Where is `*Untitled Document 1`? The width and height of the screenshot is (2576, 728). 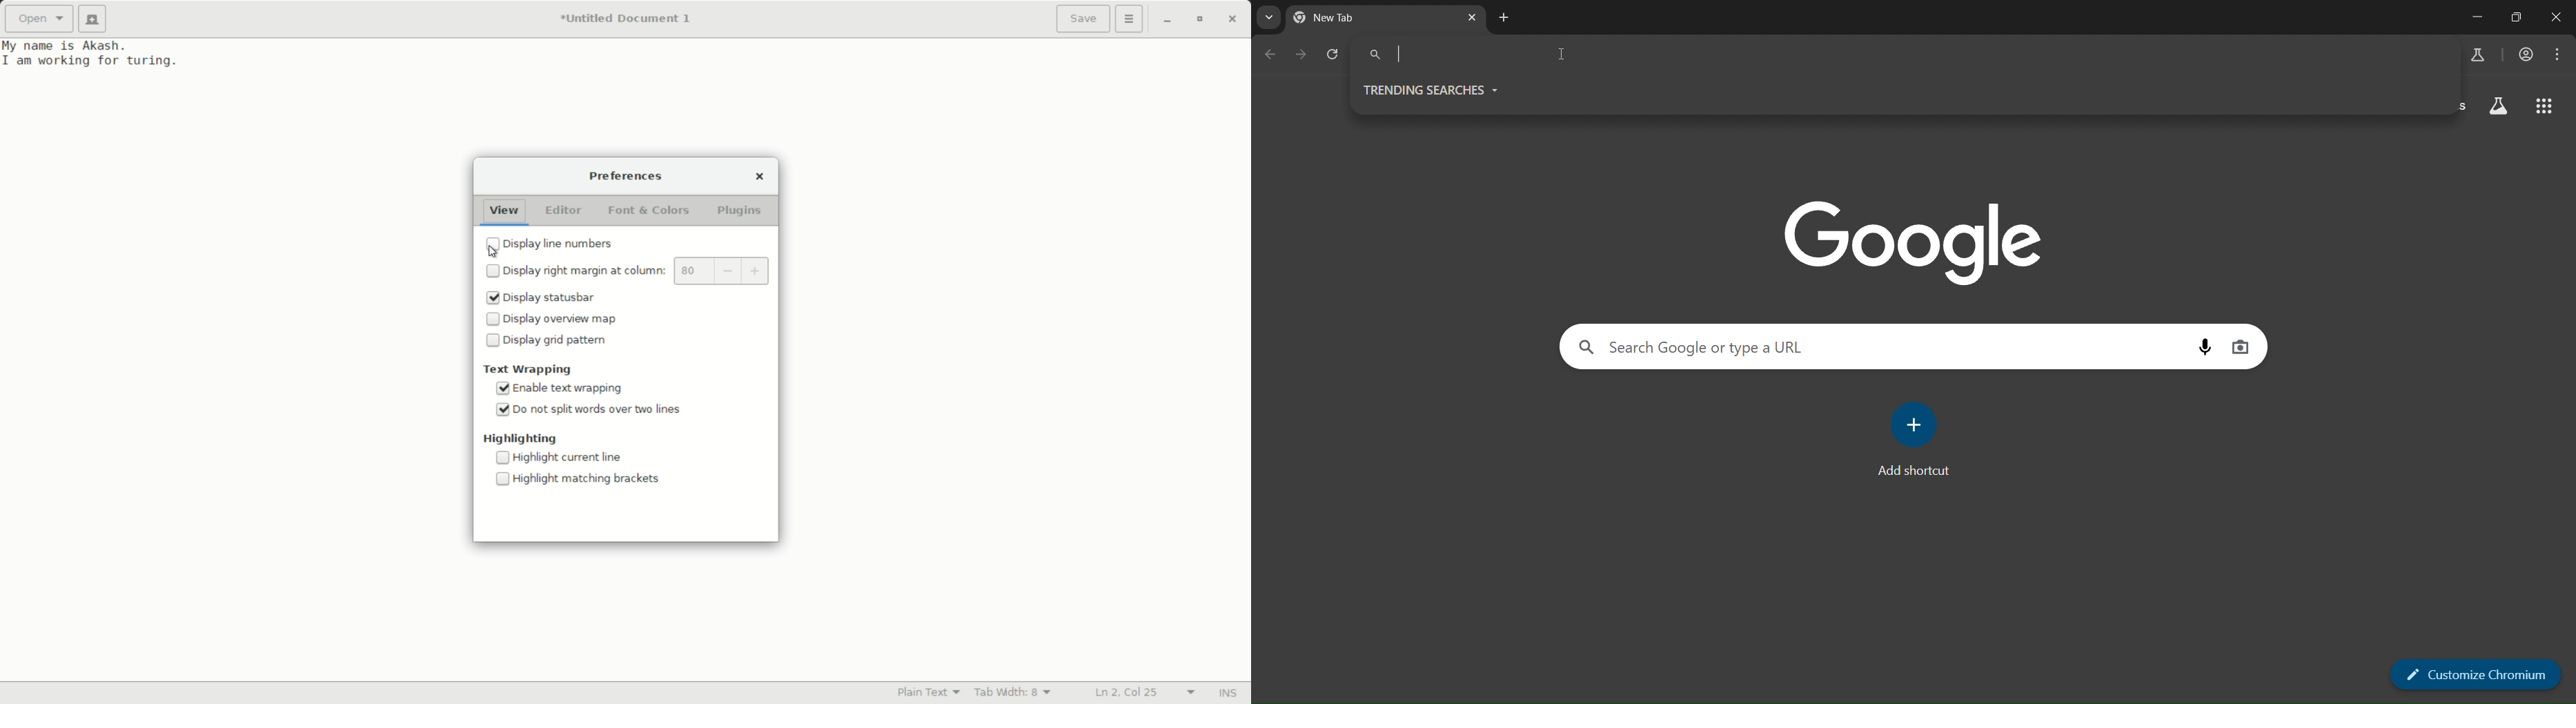
*Untitled Document 1 is located at coordinates (630, 20).